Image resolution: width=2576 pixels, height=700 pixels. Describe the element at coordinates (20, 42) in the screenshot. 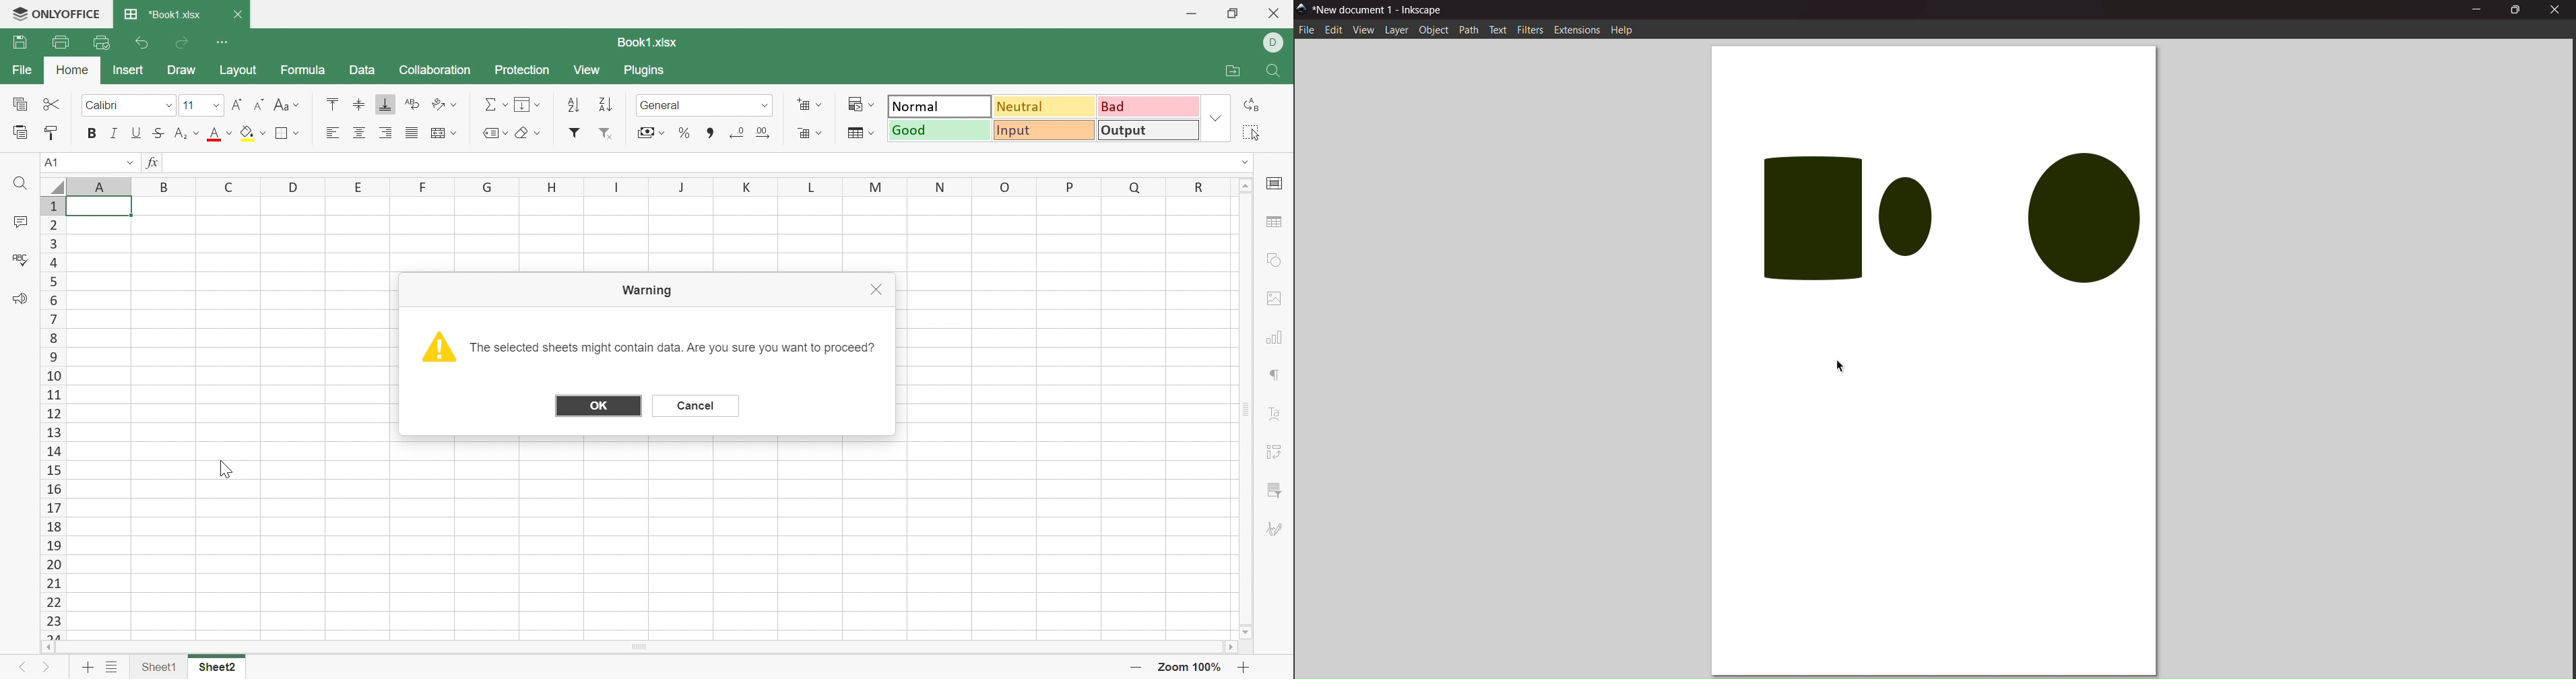

I see `File` at that location.